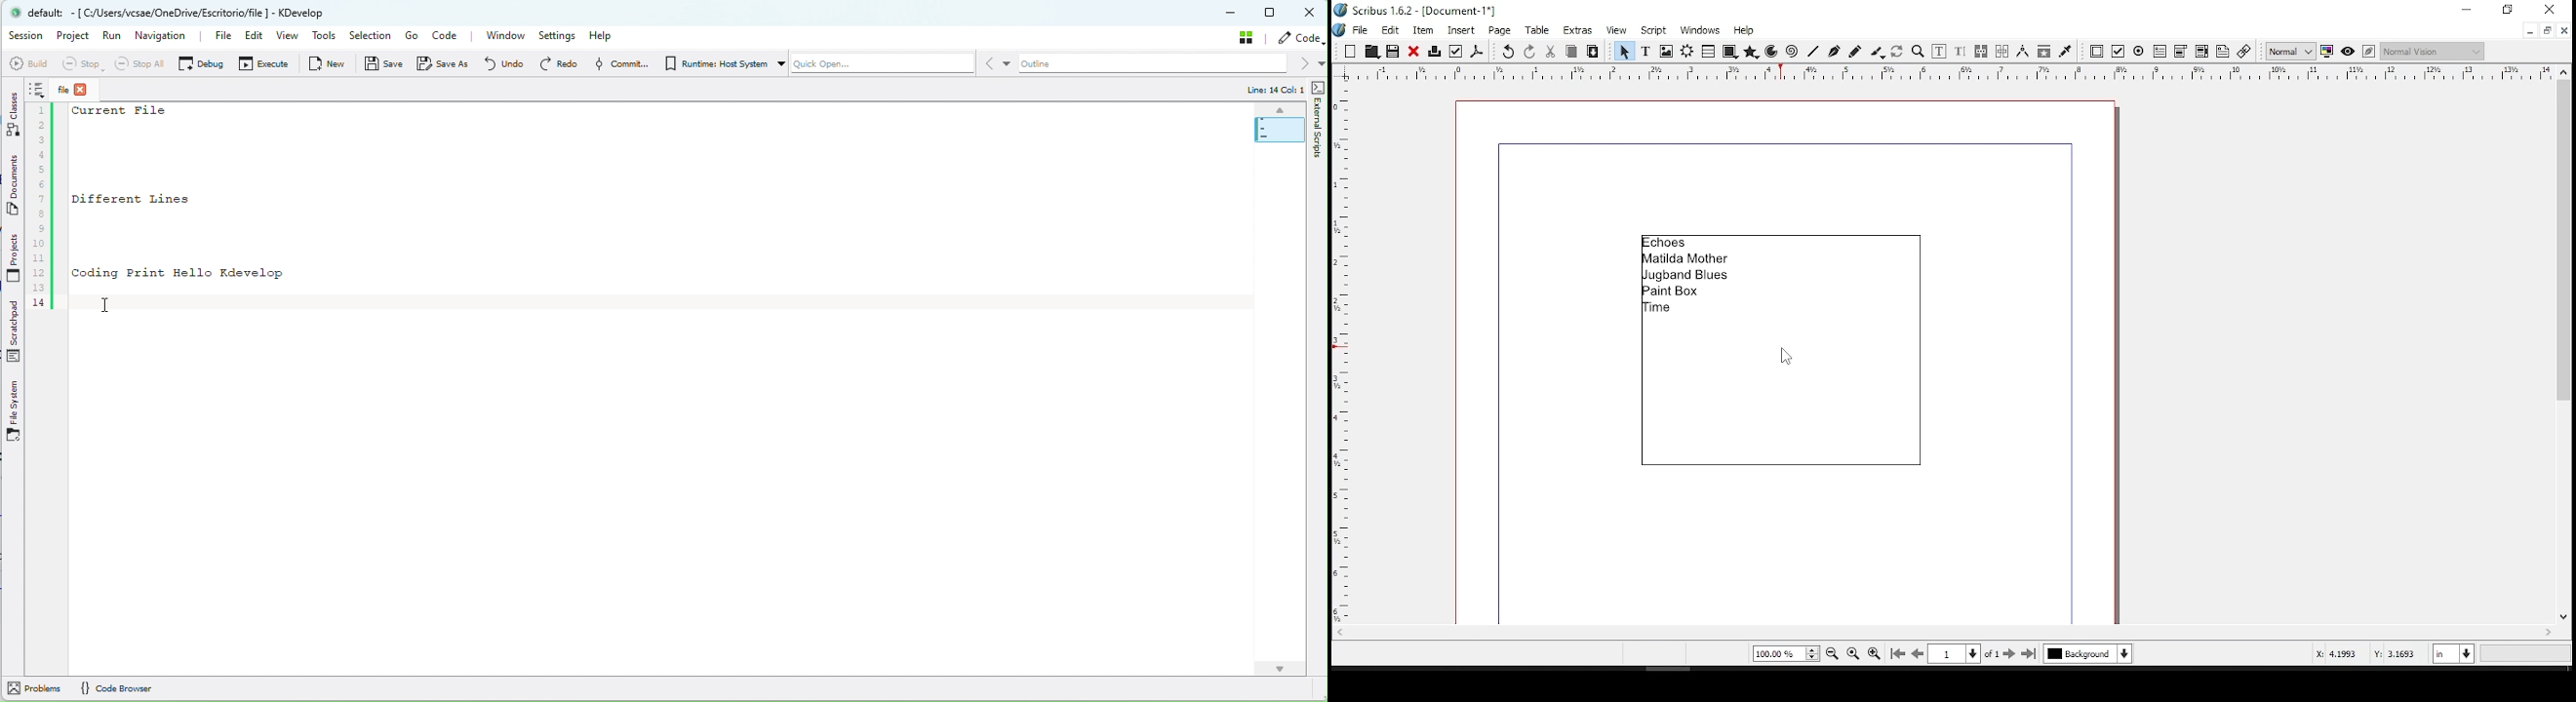  What do you see at coordinates (1540, 30) in the screenshot?
I see `table` at bounding box center [1540, 30].